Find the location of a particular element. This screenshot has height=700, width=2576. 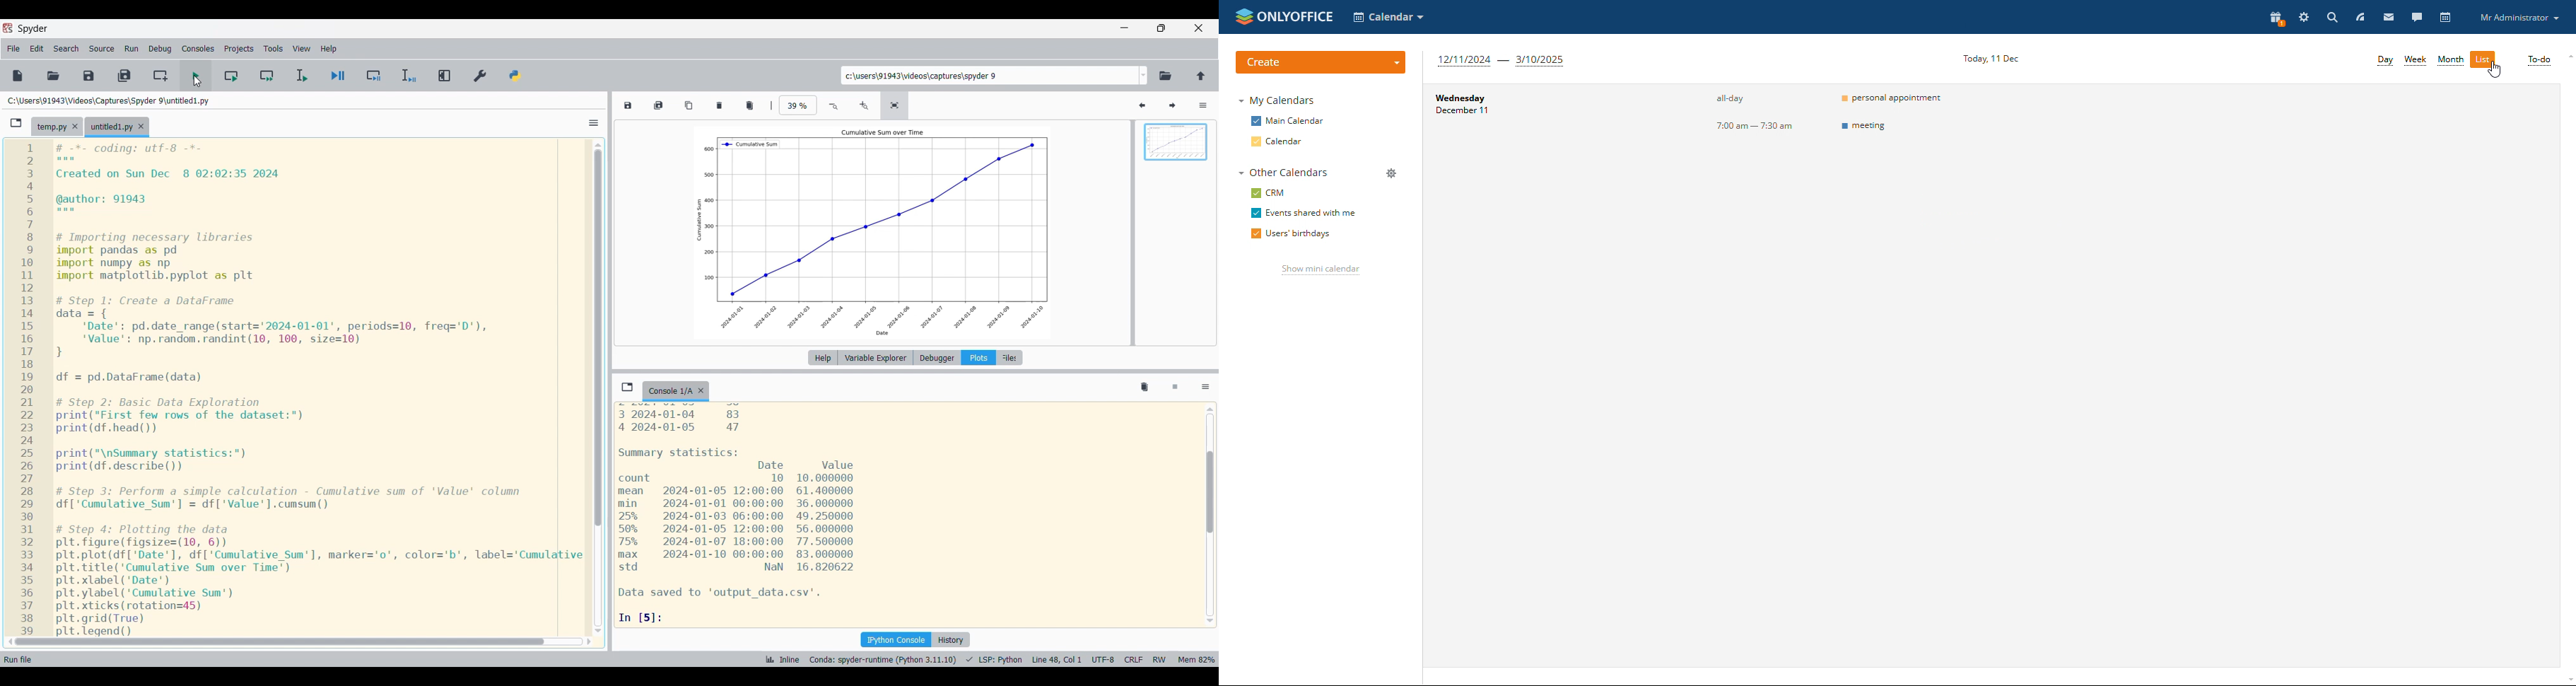

Debug cell is located at coordinates (375, 76).